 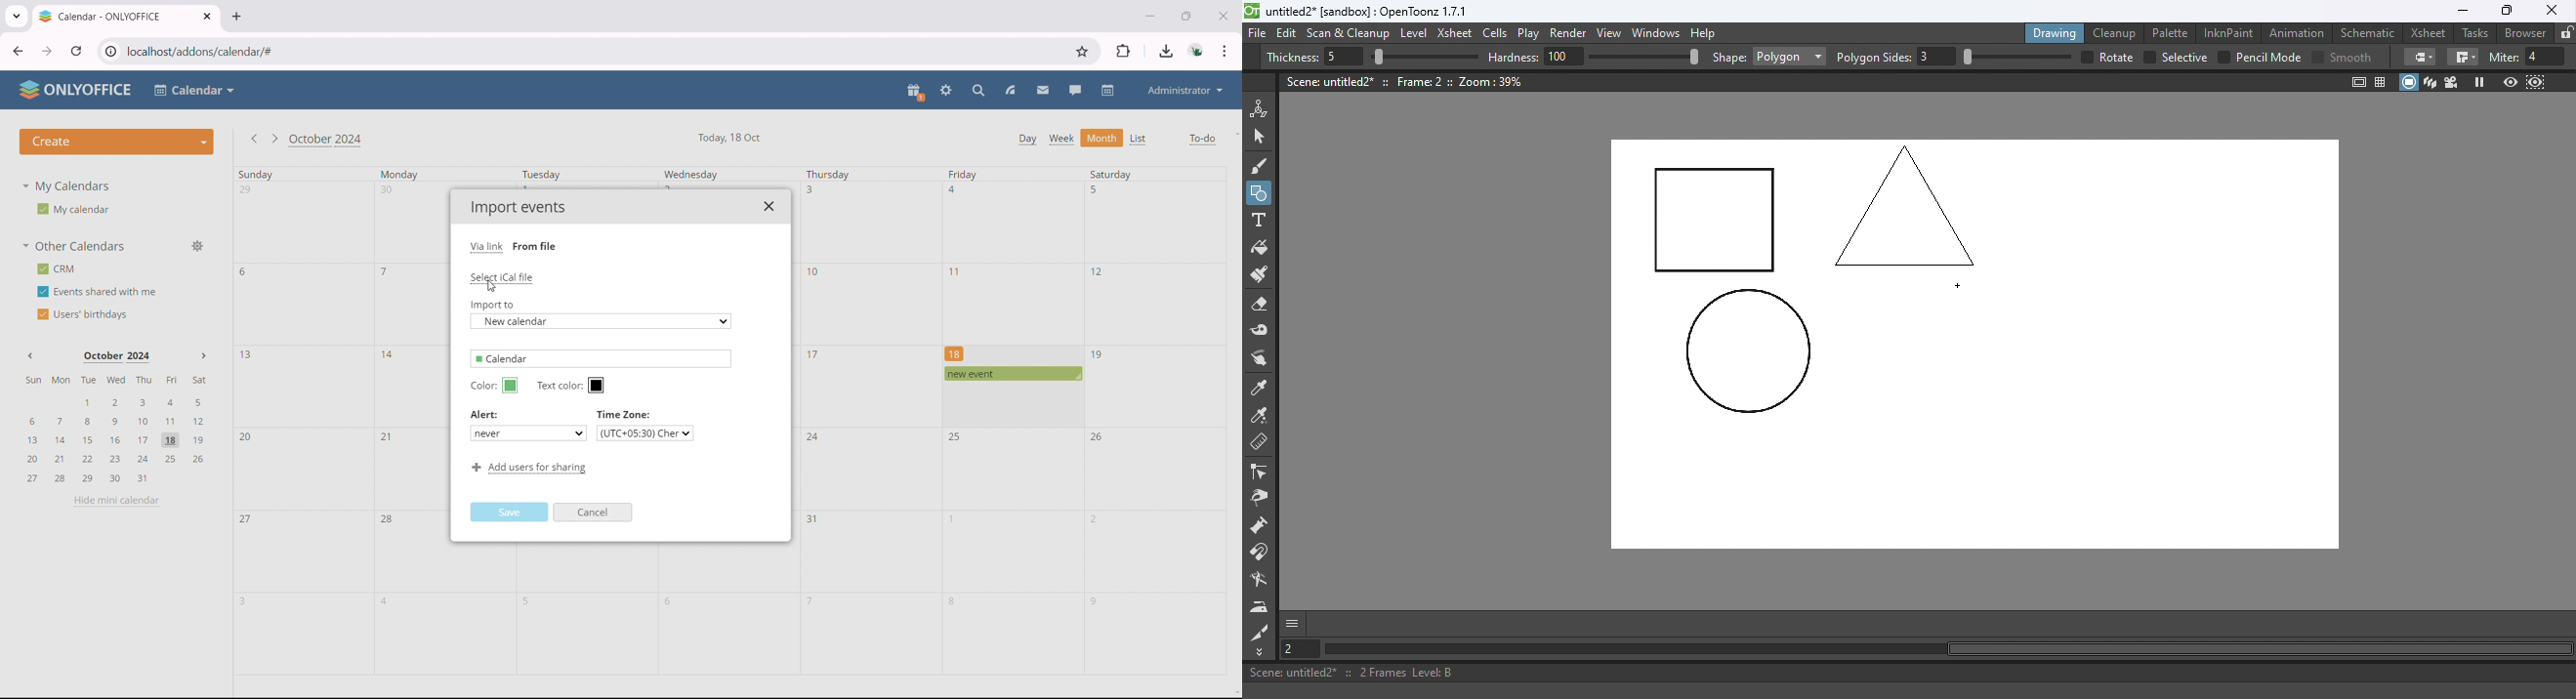 What do you see at coordinates (247, 189) in the screenshot?
I see `29` at bounding box center [247, 189].